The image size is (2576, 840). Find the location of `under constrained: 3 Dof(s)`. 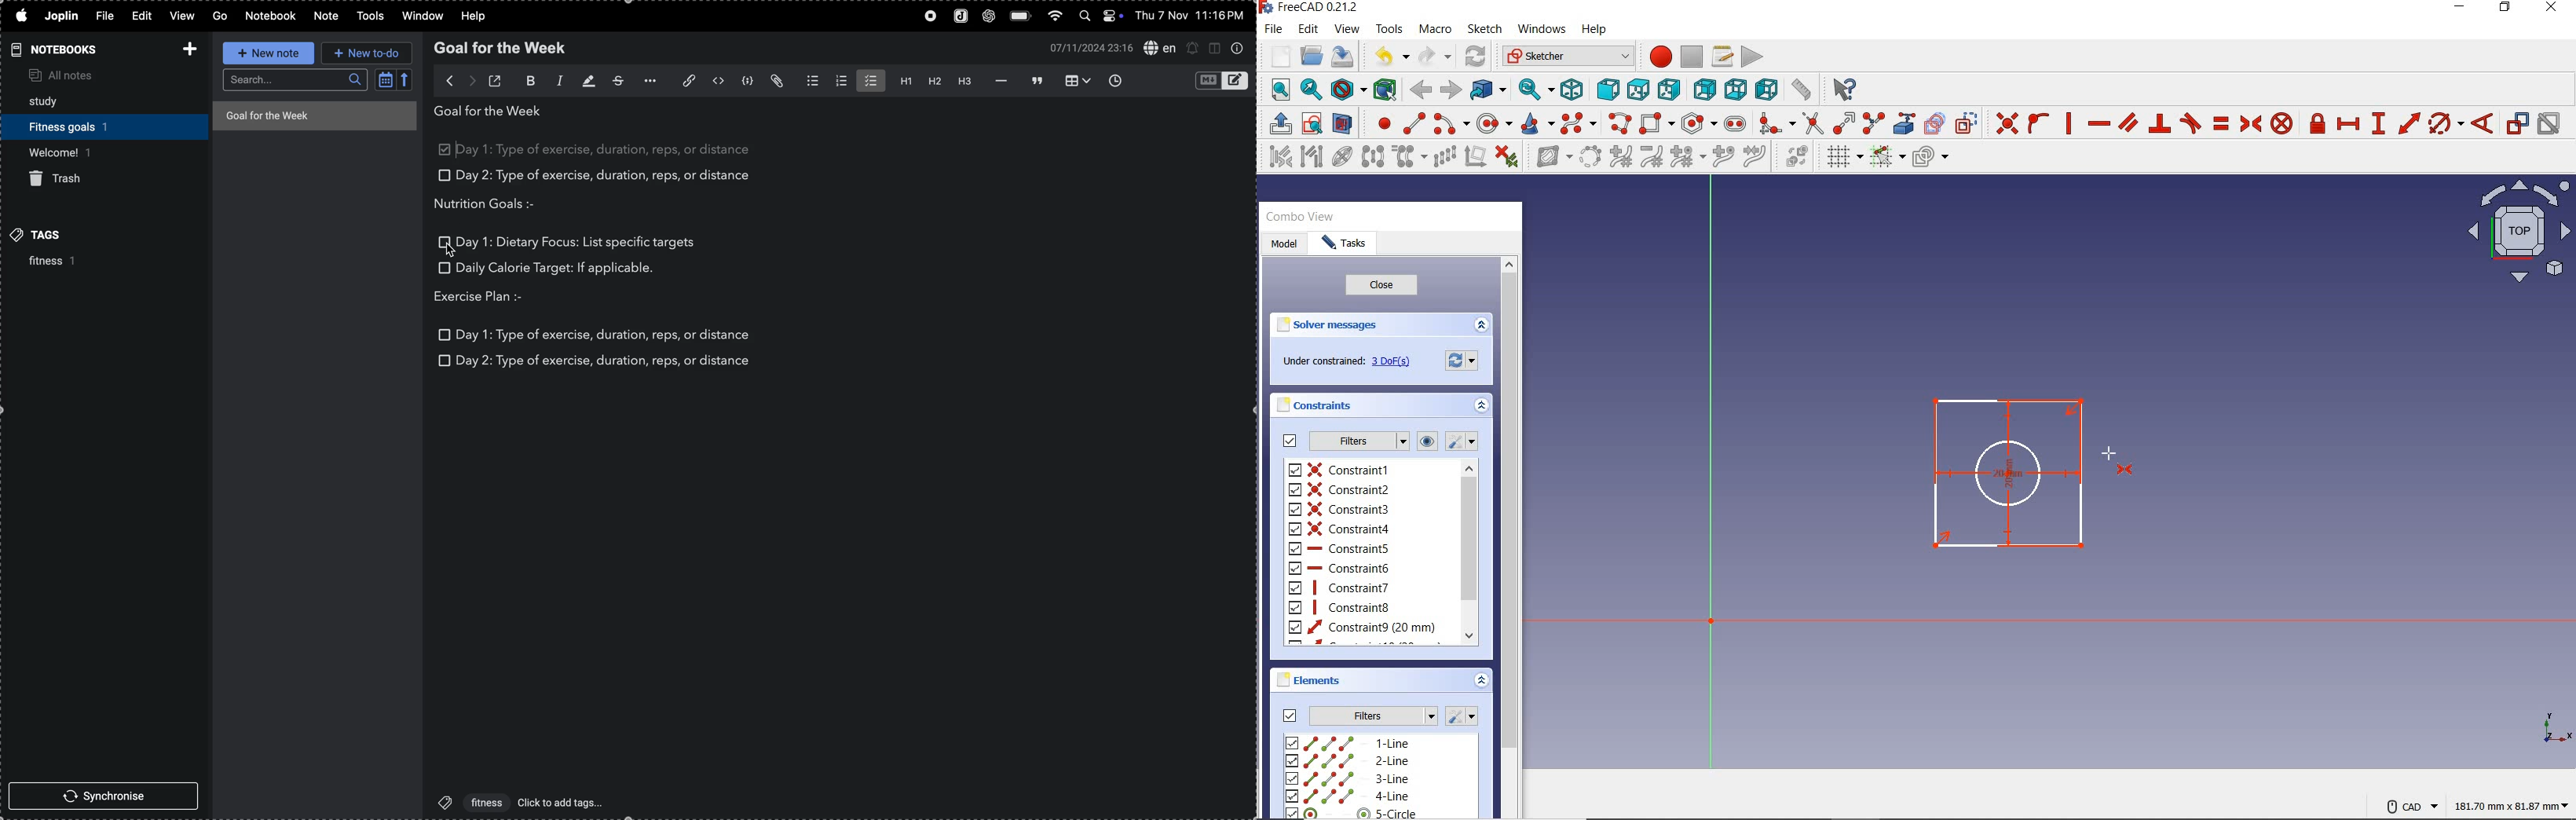

under constrained: 3 Dof(s) is located at coordinates (1393, 361).